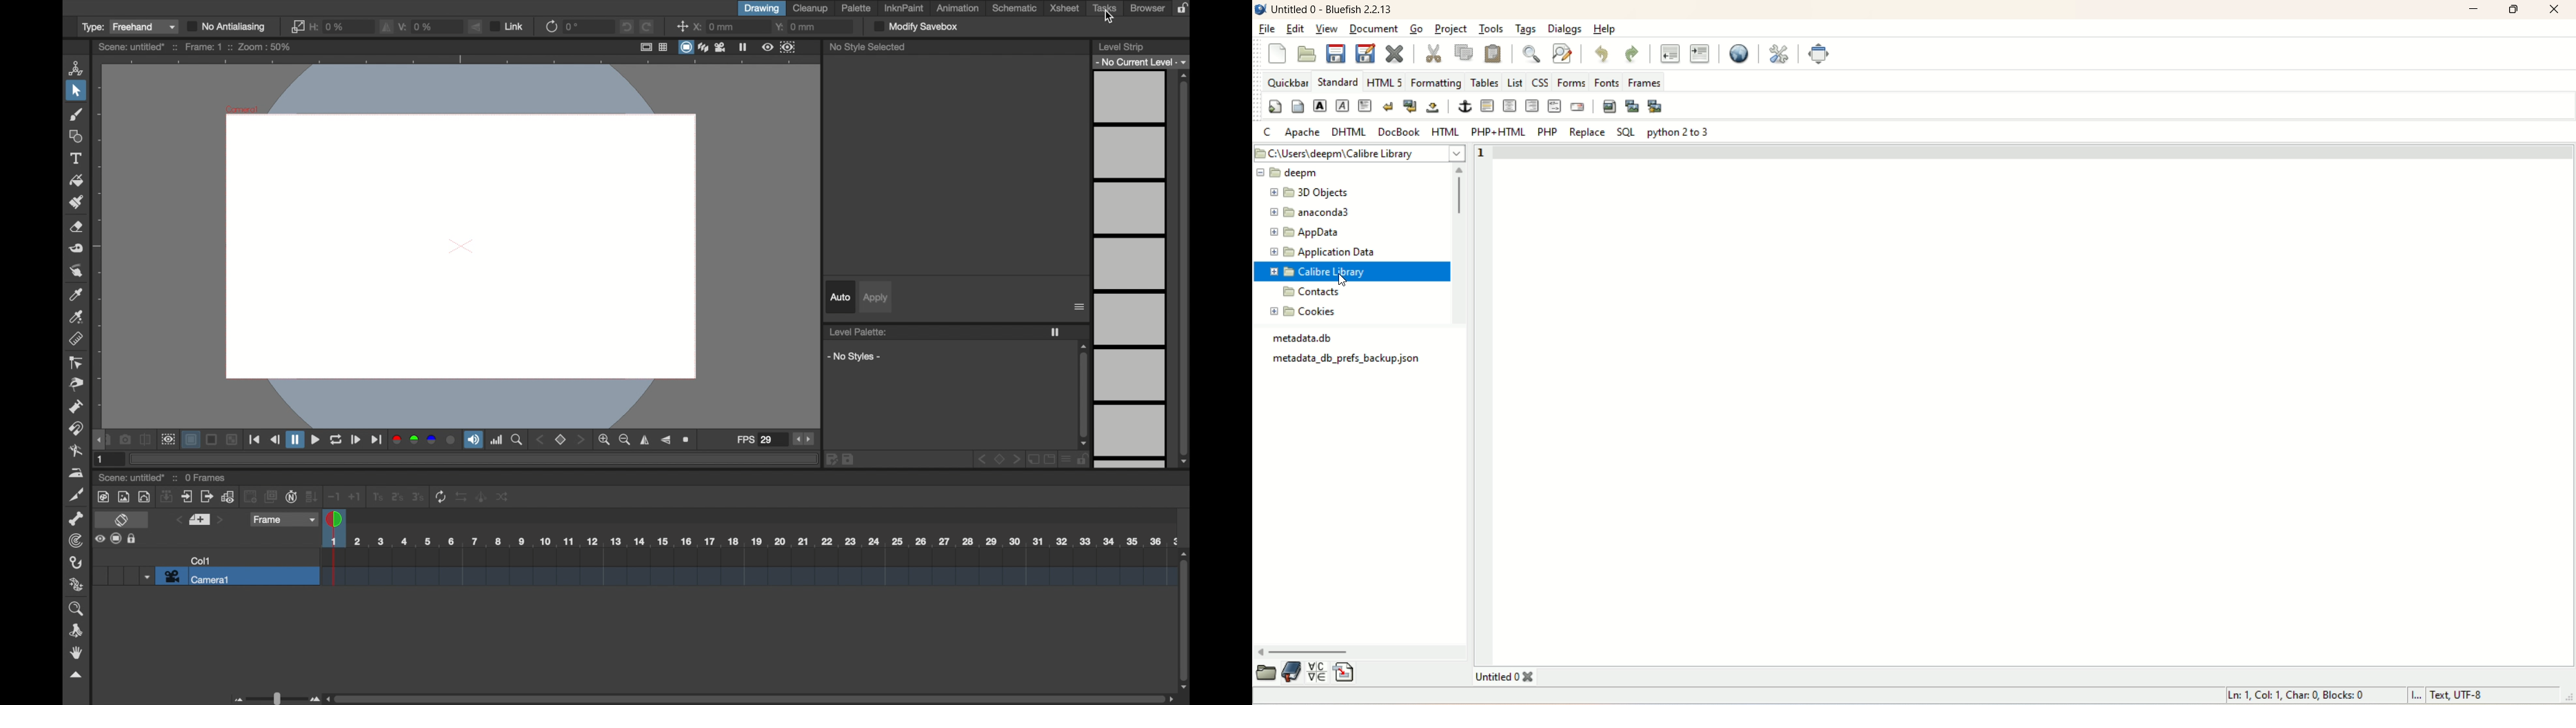 The width and height of the screenshot is (2576, 728). I want to click on advance find and replace, so click(1563, 54).